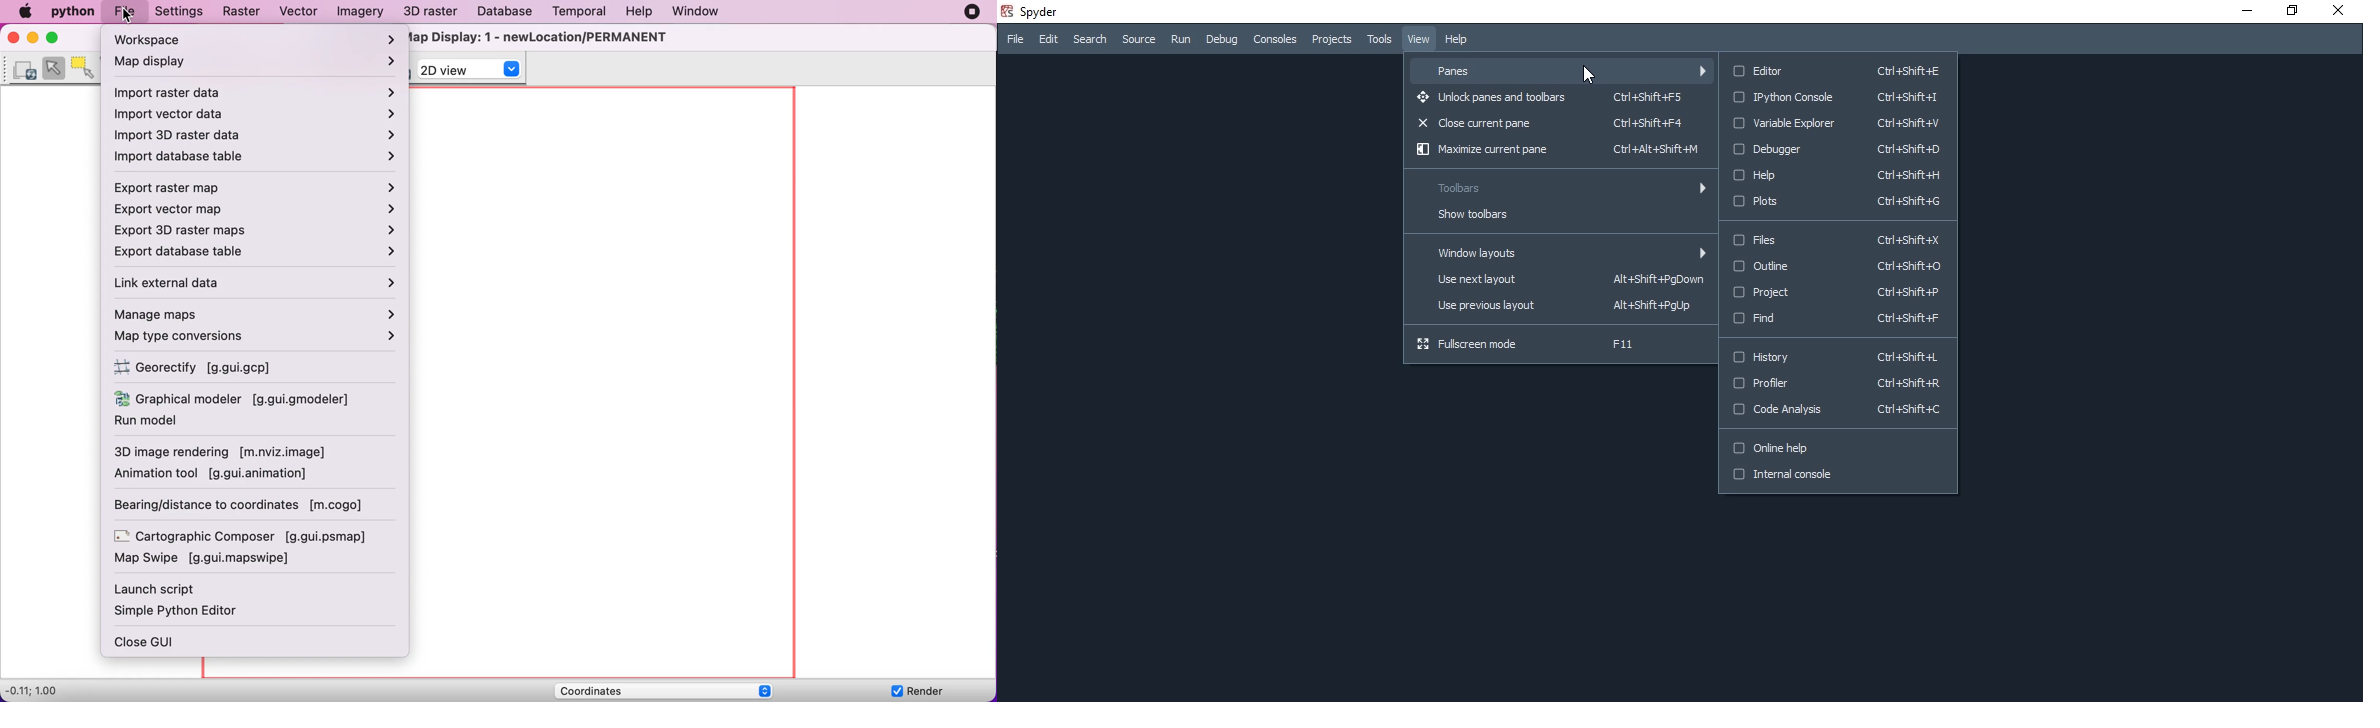 Image resolution: width=2380 pixels, height=728 pixels. Describe the element at coordinates (1837, 292) in the screenshot. I see `Project` at that location.